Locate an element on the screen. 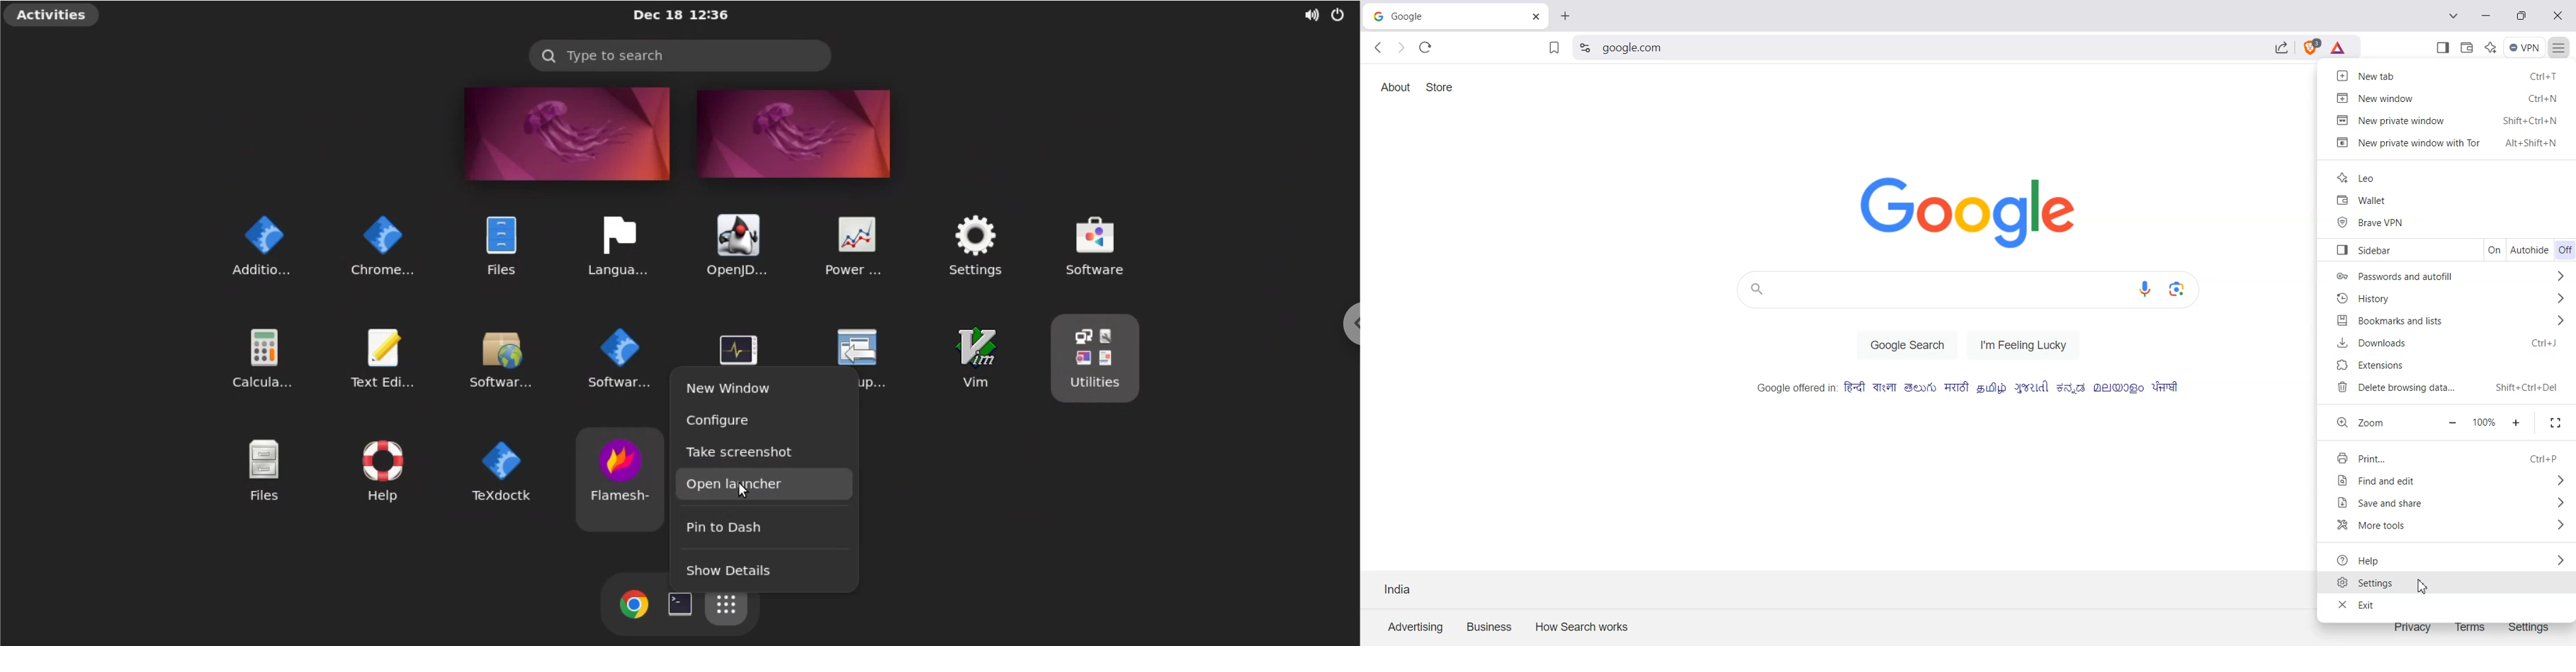  Leo is located at coordinates (2450, 177).